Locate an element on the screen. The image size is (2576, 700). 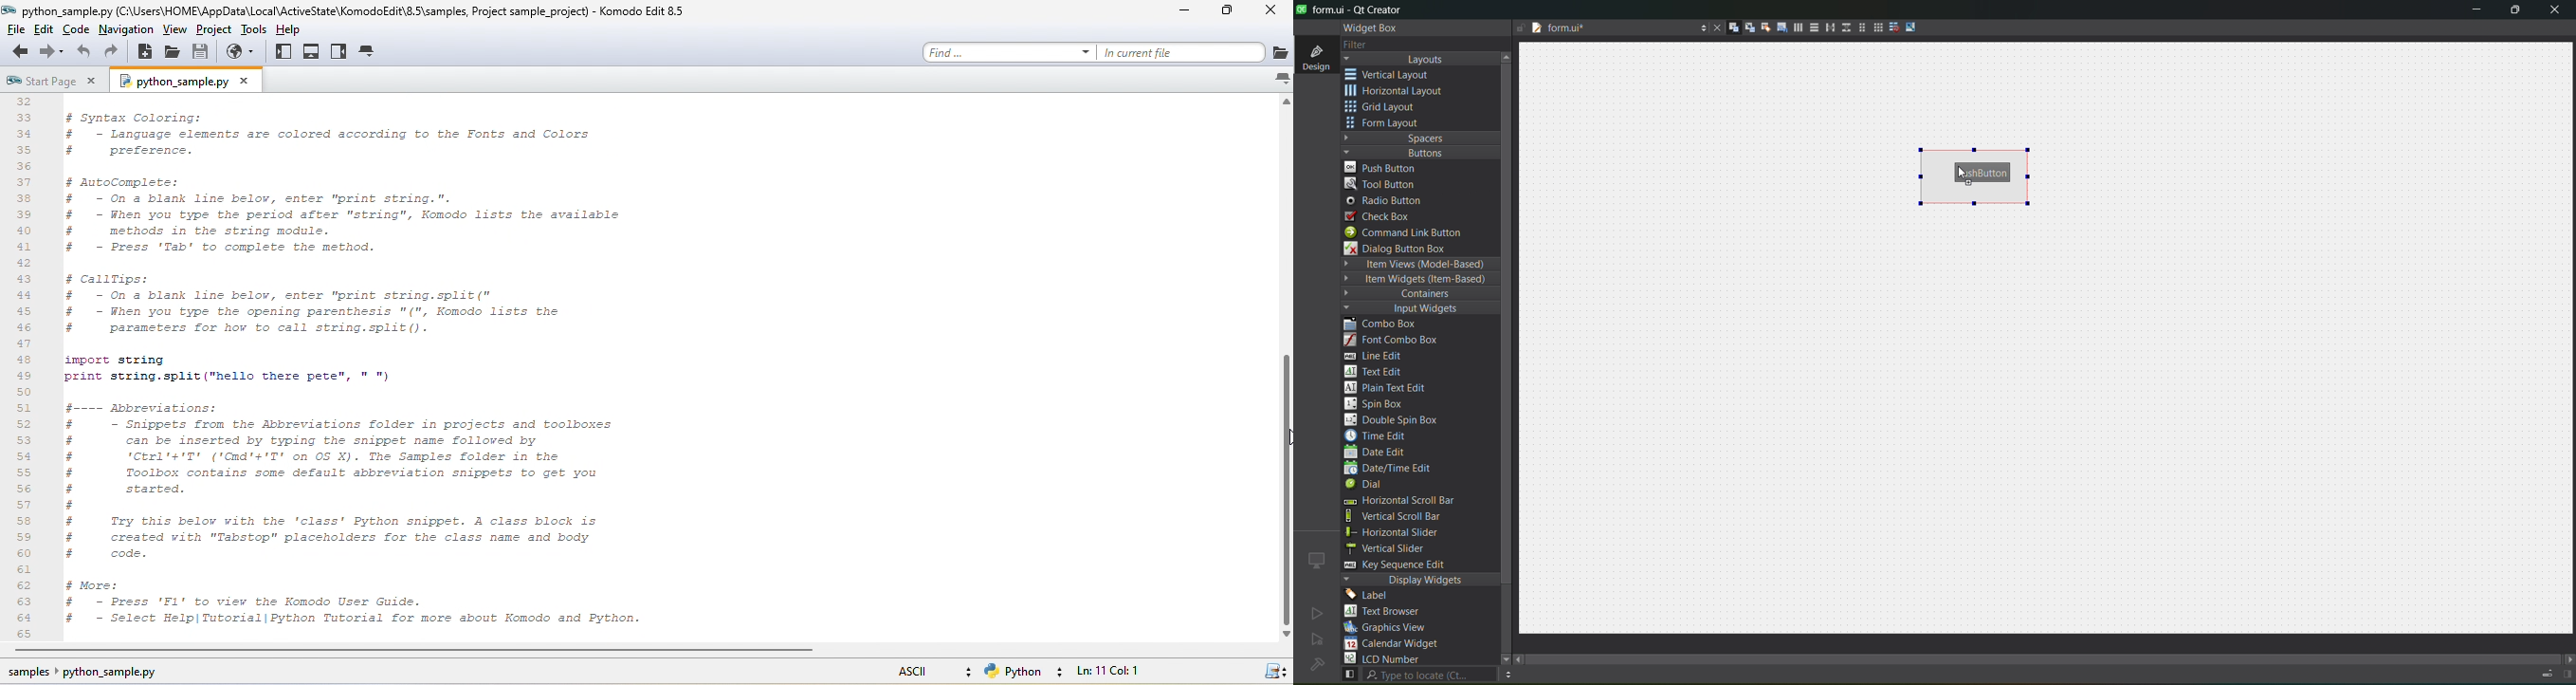
layout vertically is located at coordinates (1811, 27).